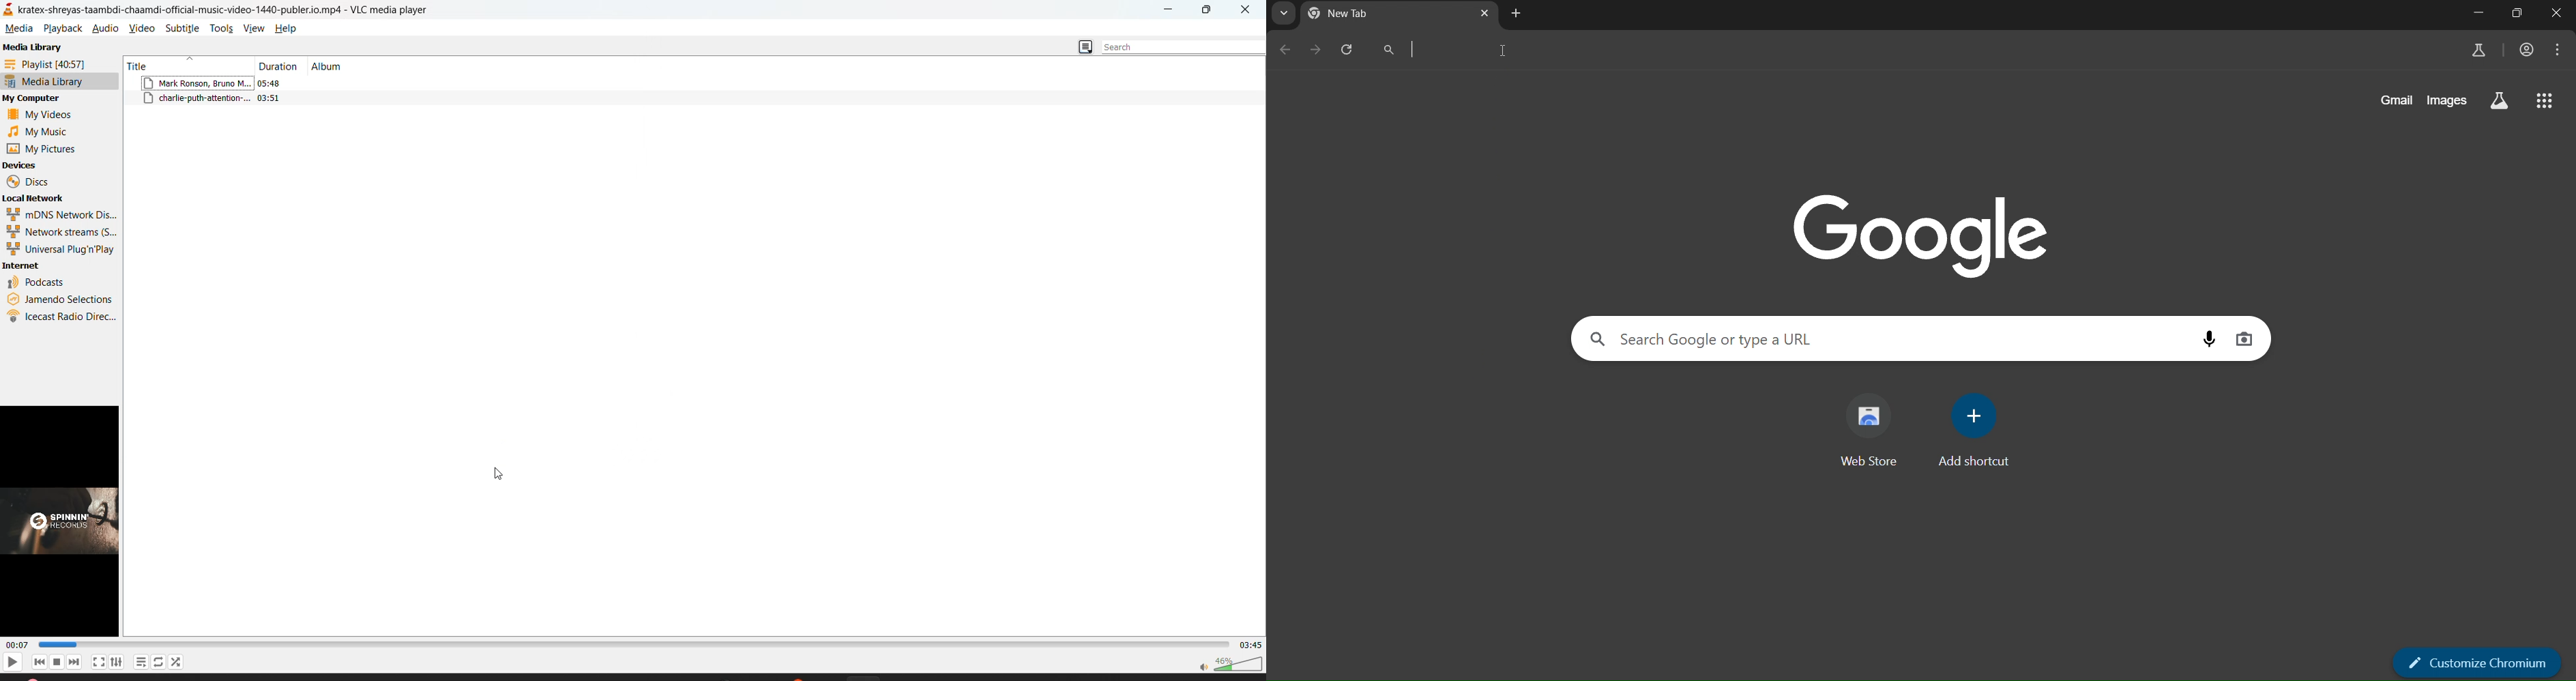  Describe the element at coordinates (58, 30) in the screenshot. I see `playback` at that location.